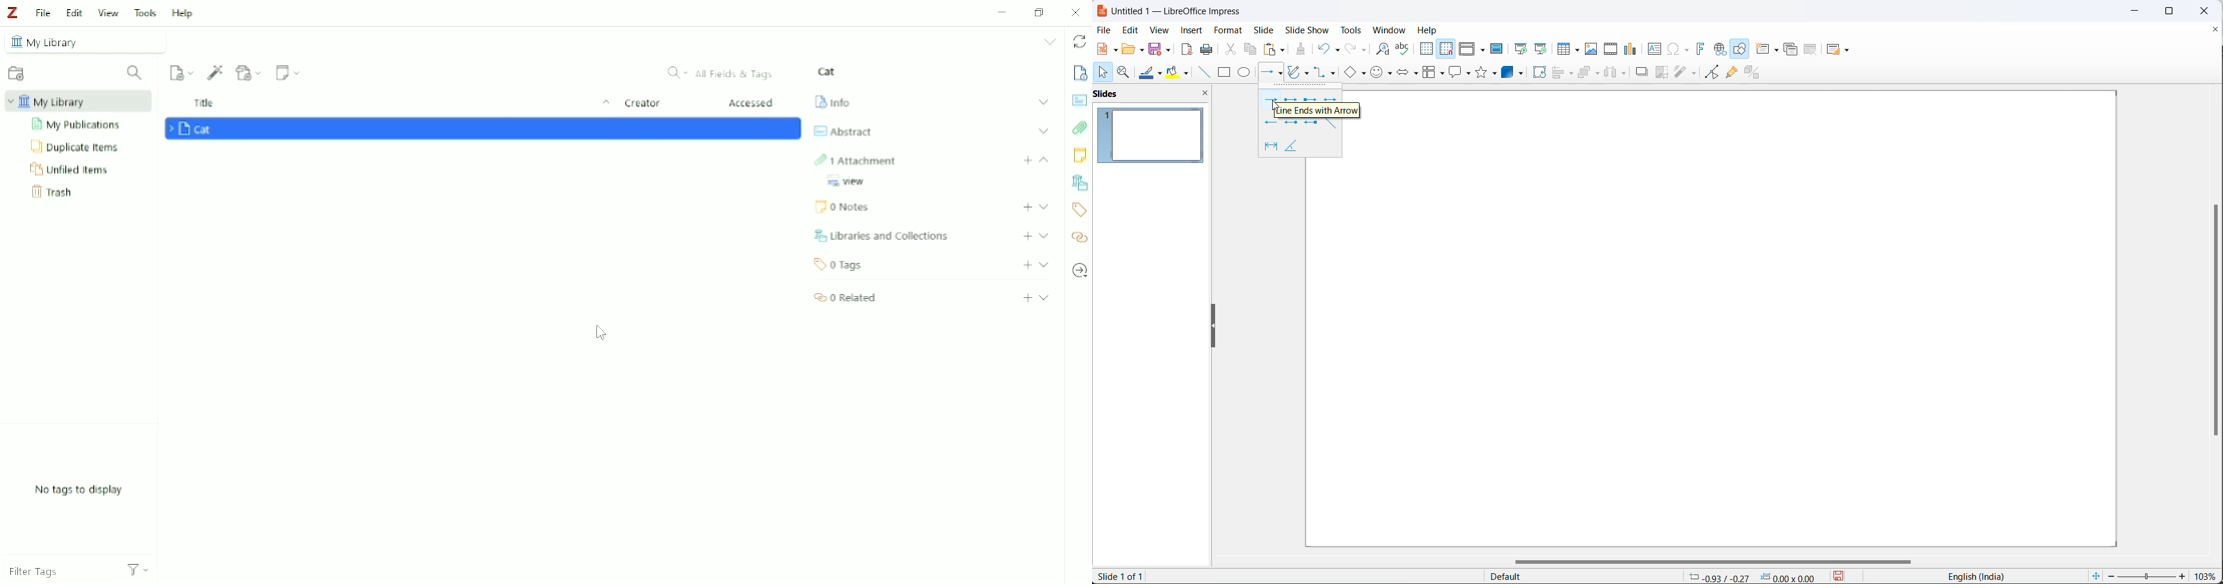 Image resolution: width=2240 pixels, height=588 pixels. What do you see at coordinates (999, 13) in the screenshot?
I see `Minimize` at bounding box center [999, 13].